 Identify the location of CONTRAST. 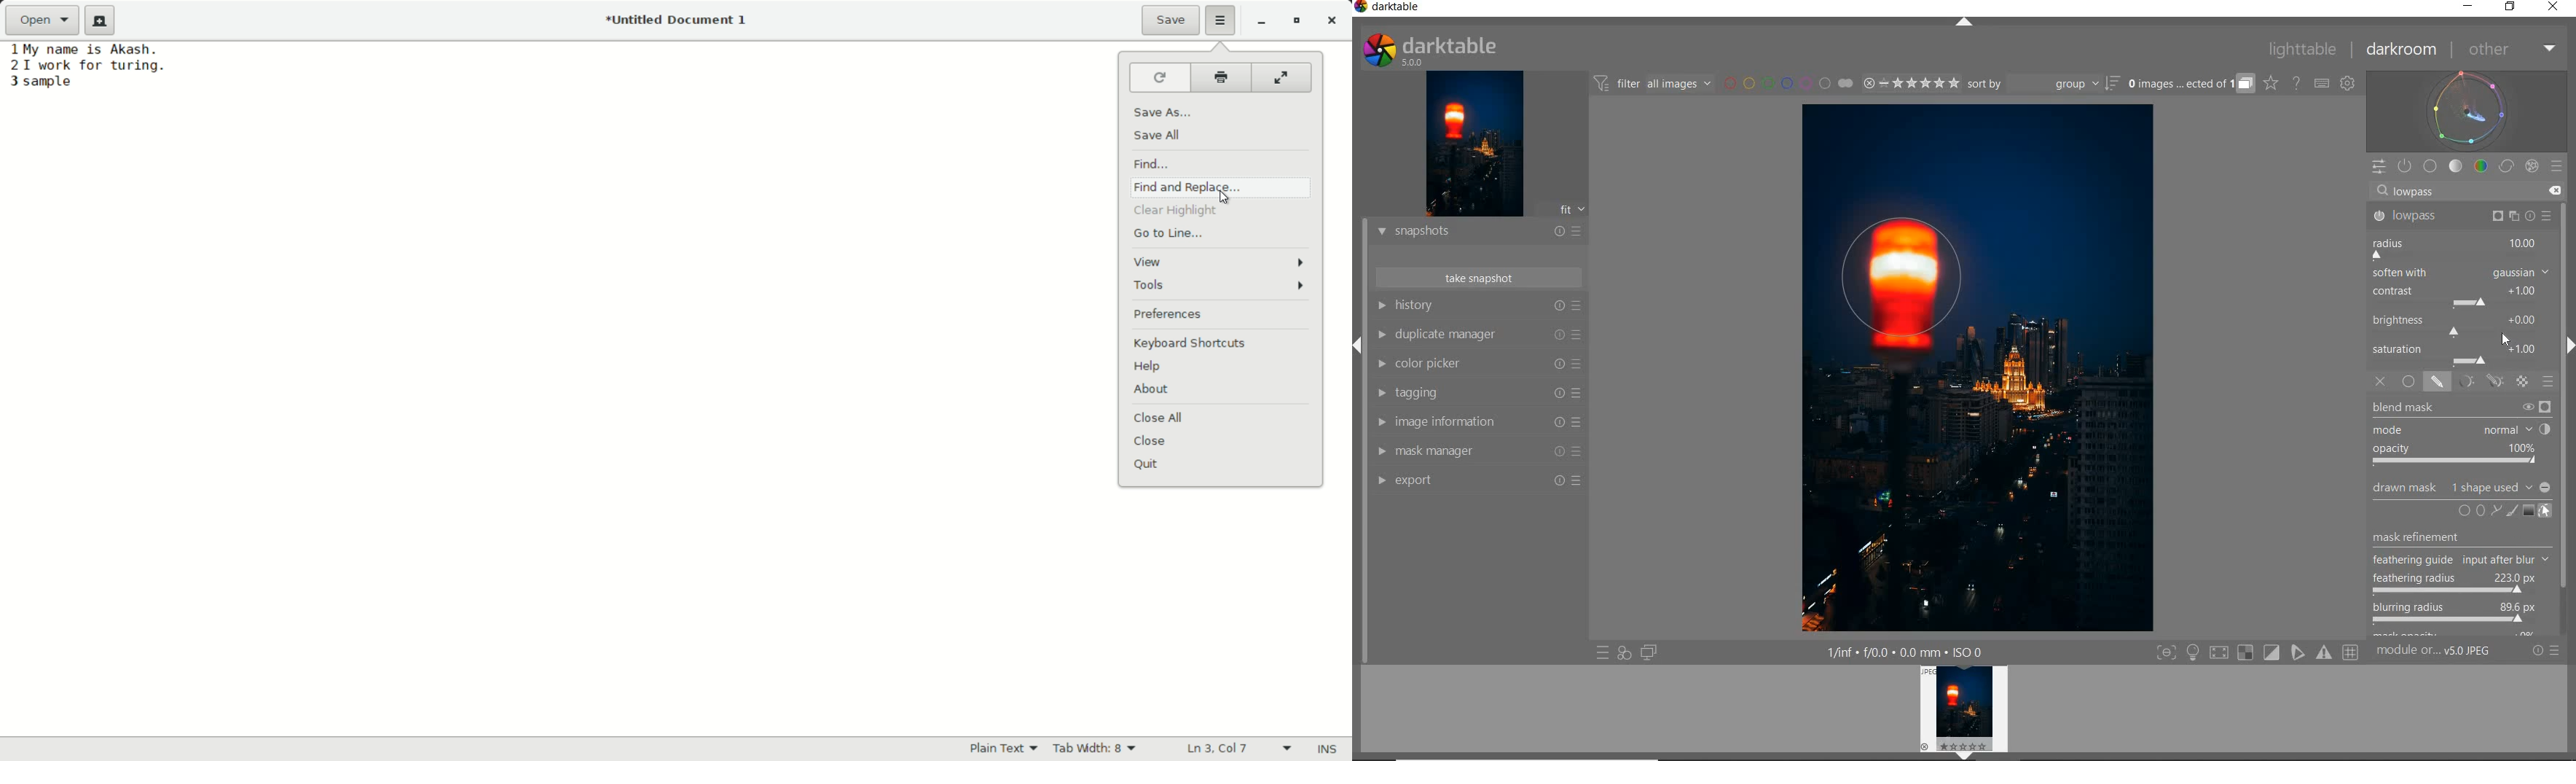
(2459, 297).